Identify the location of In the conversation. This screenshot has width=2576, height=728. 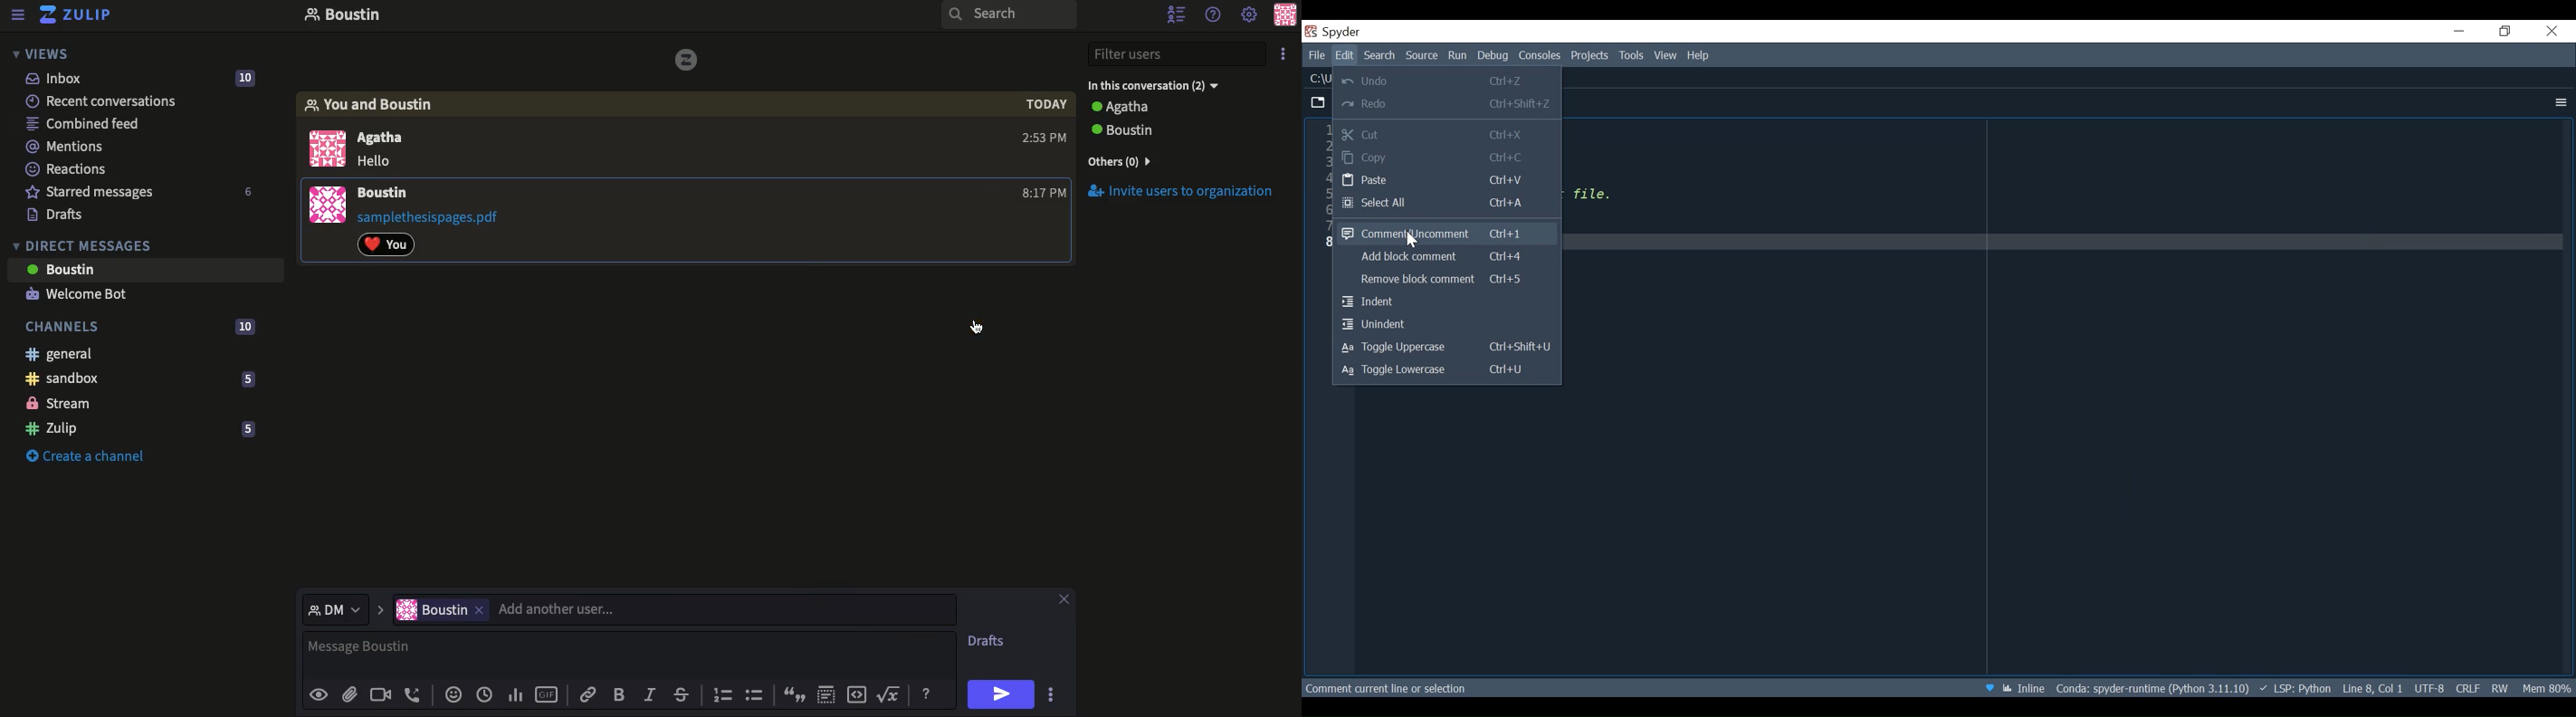
(1155, 87).